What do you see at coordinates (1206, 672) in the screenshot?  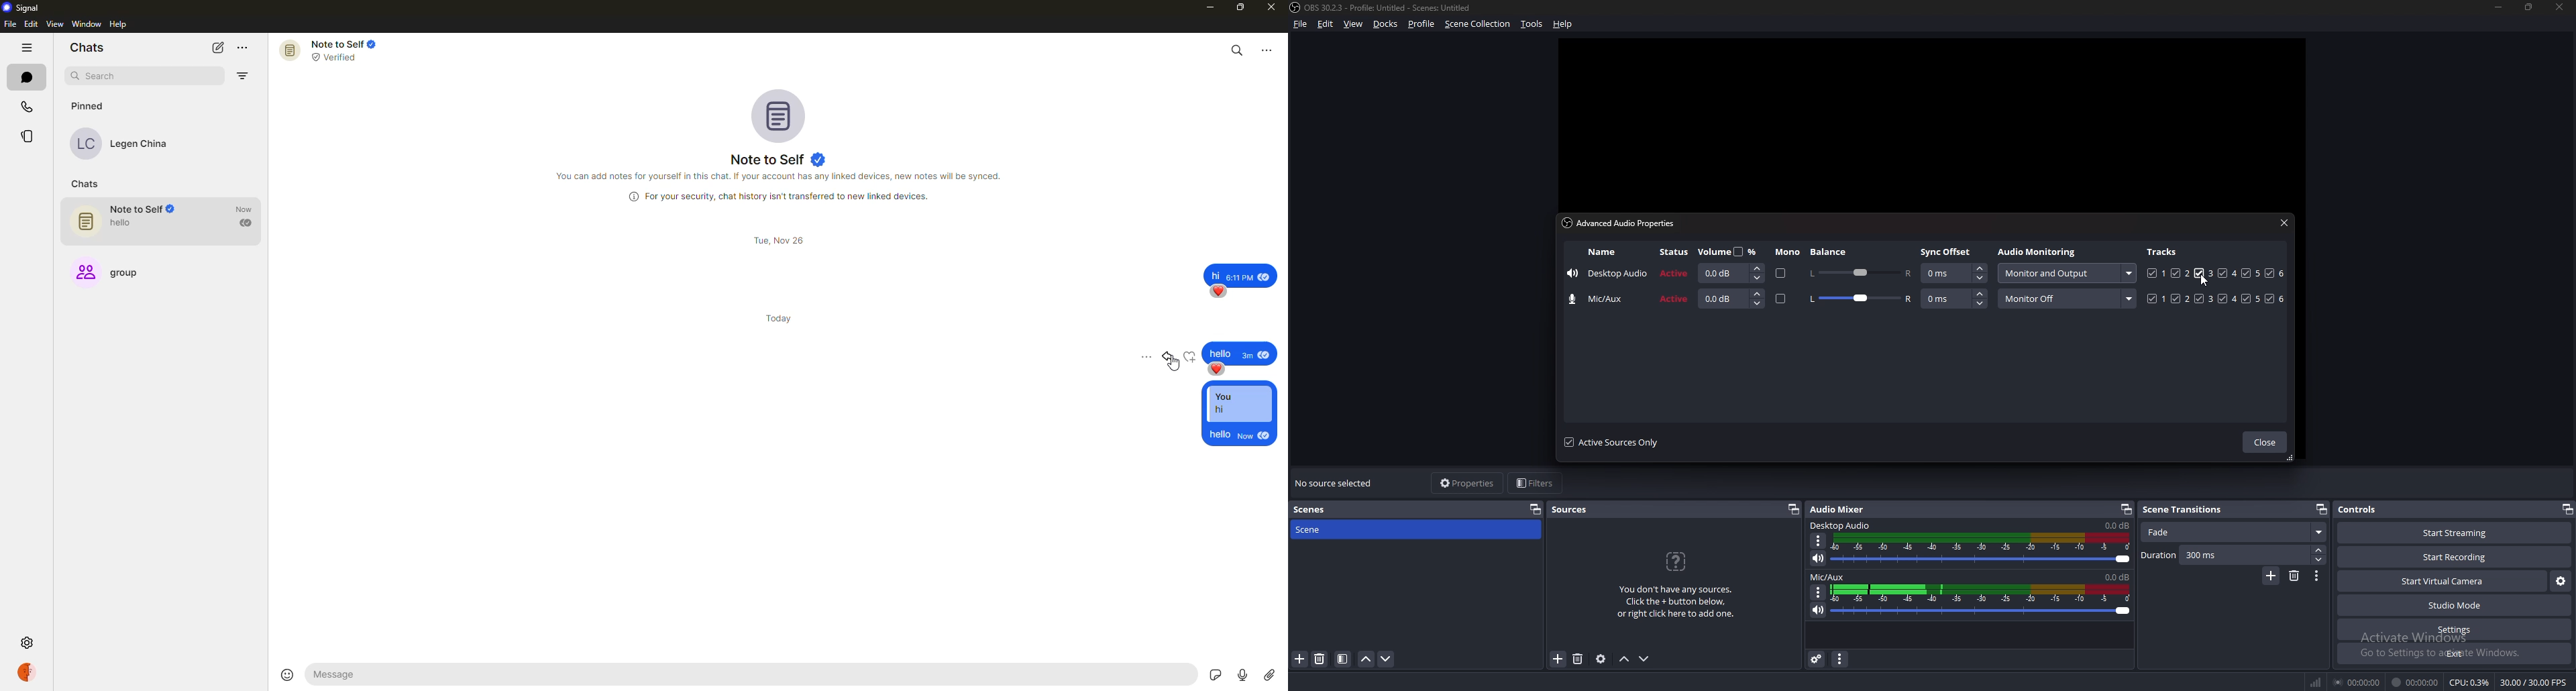 I see `stickers` at bounding box center [1206, 672].